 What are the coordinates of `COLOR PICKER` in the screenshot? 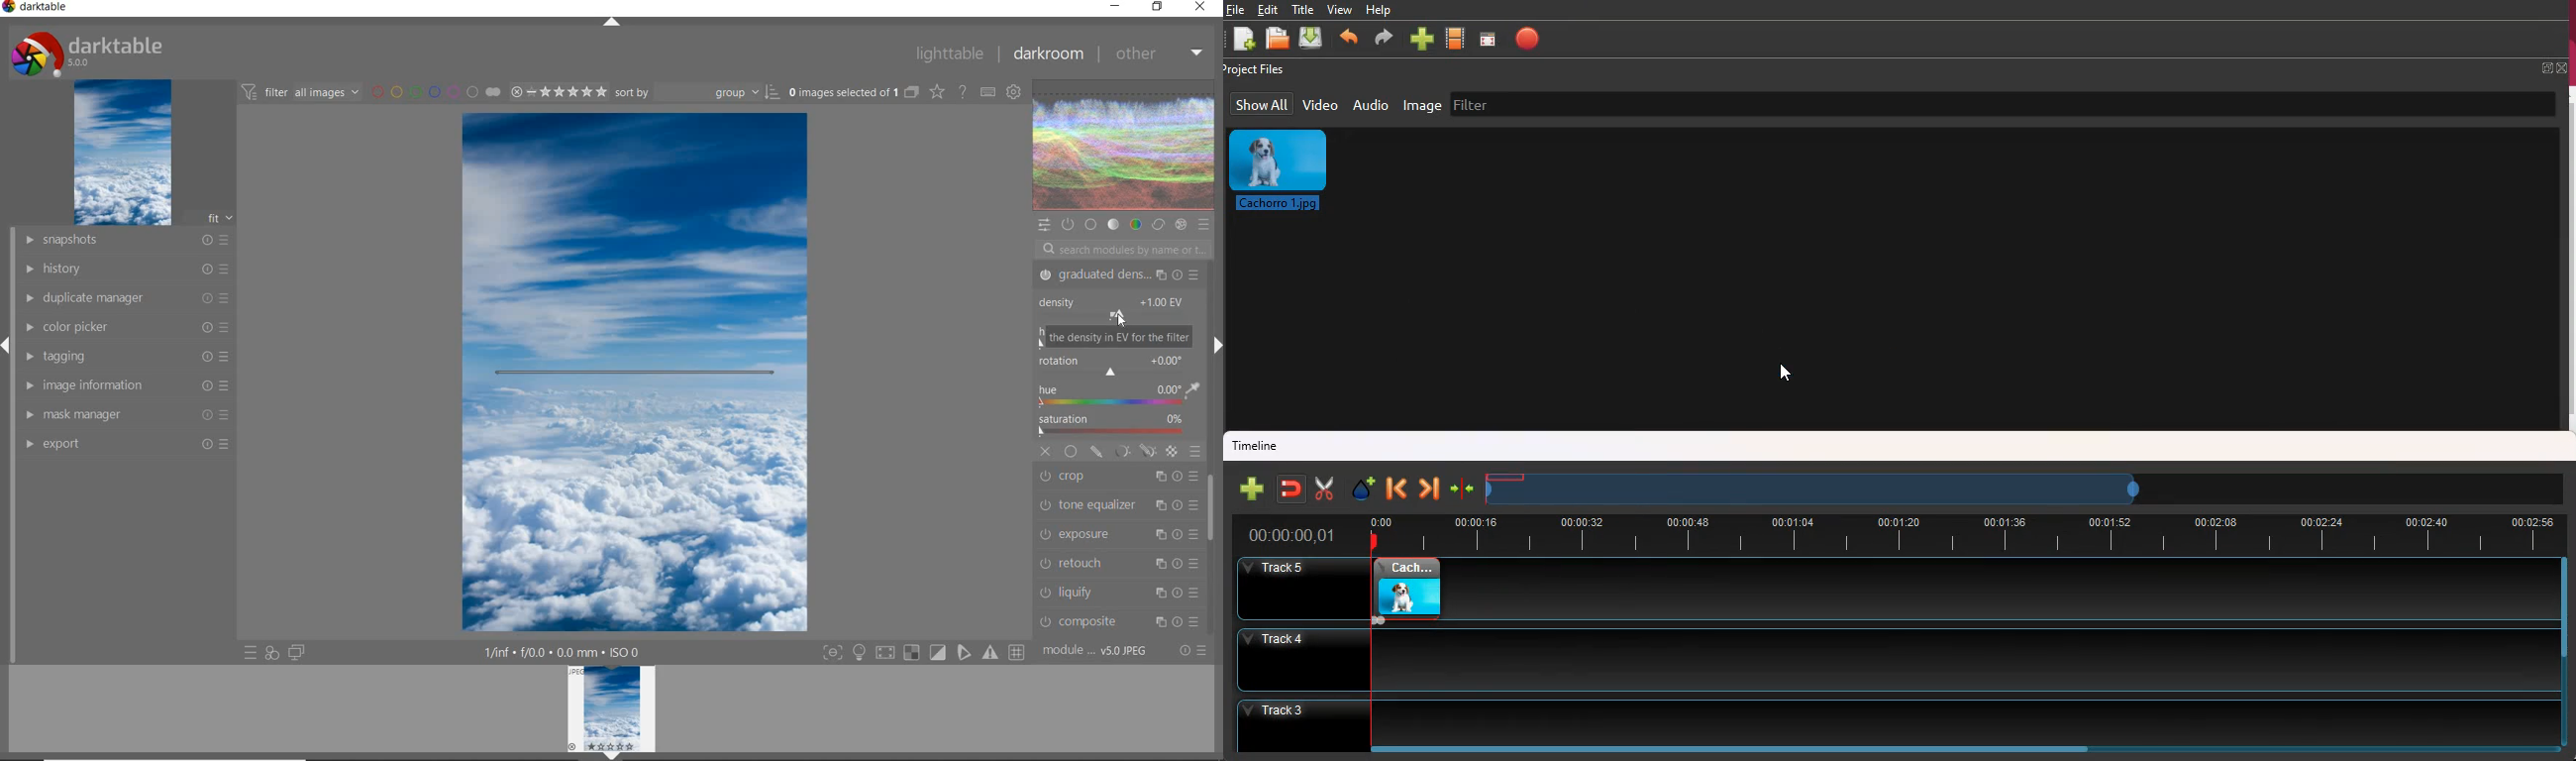 It's located at (127, 328).